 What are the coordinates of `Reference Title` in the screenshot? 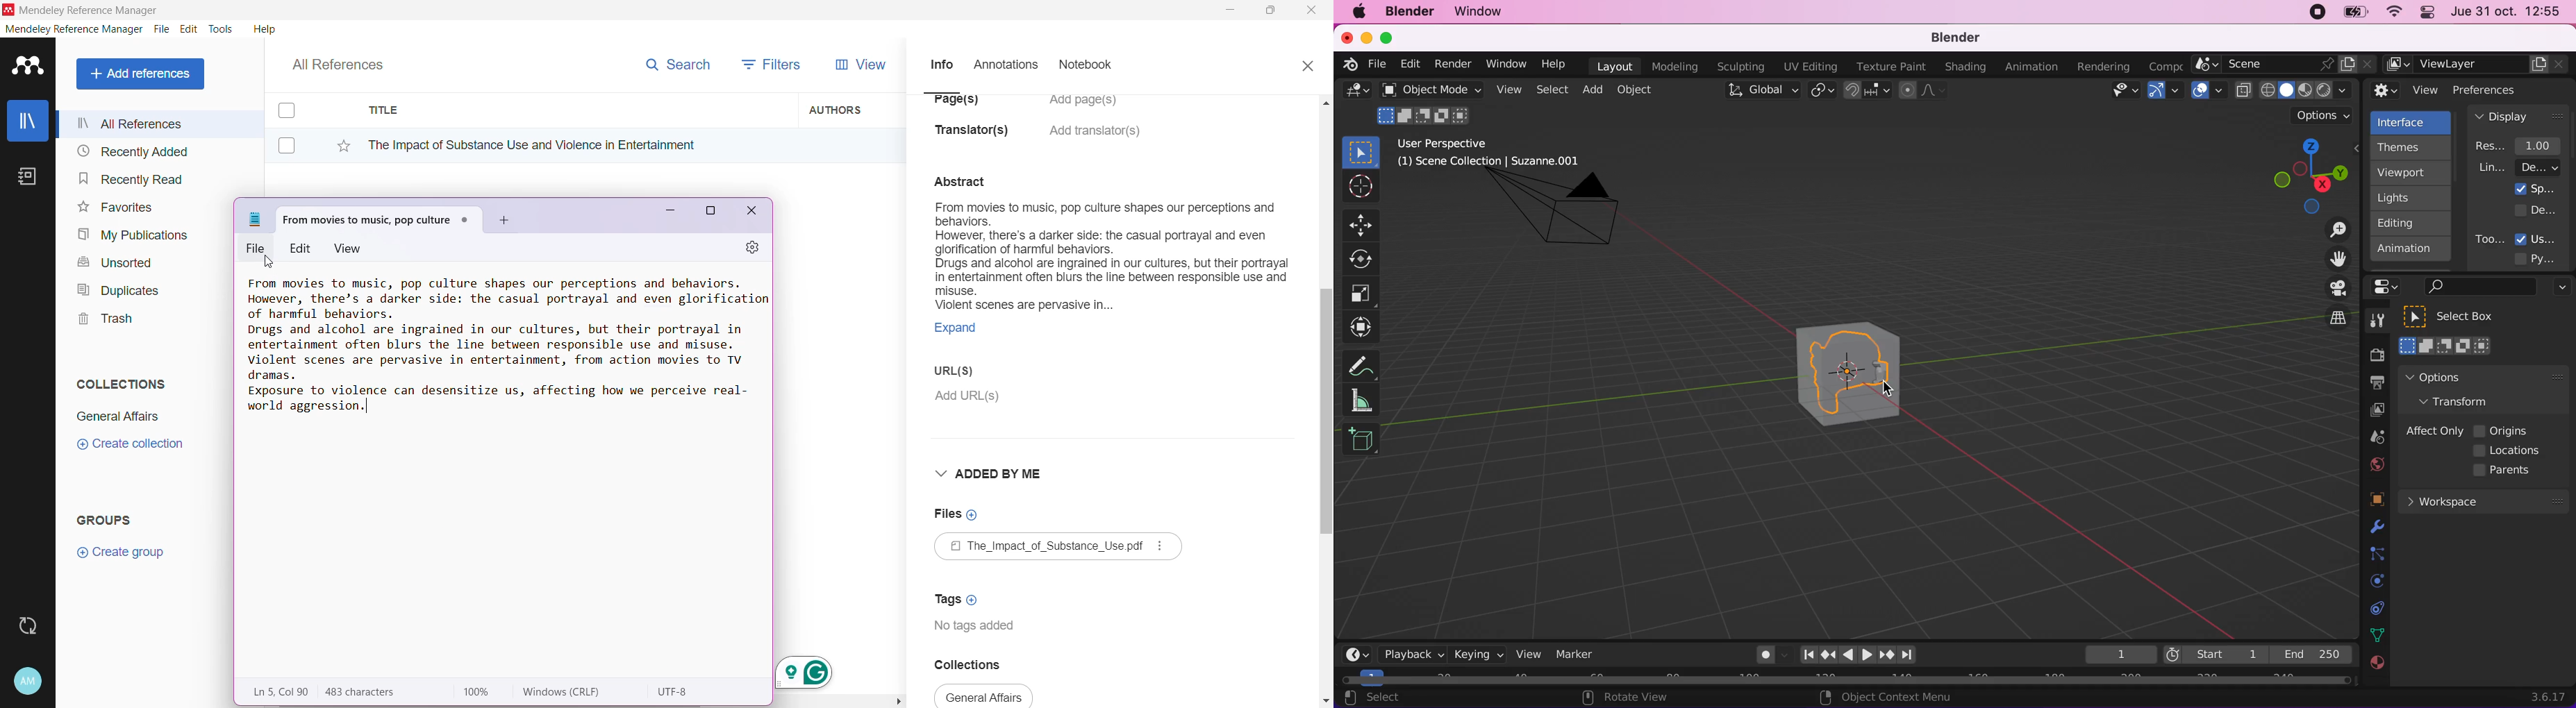 It's located at (576, 144).